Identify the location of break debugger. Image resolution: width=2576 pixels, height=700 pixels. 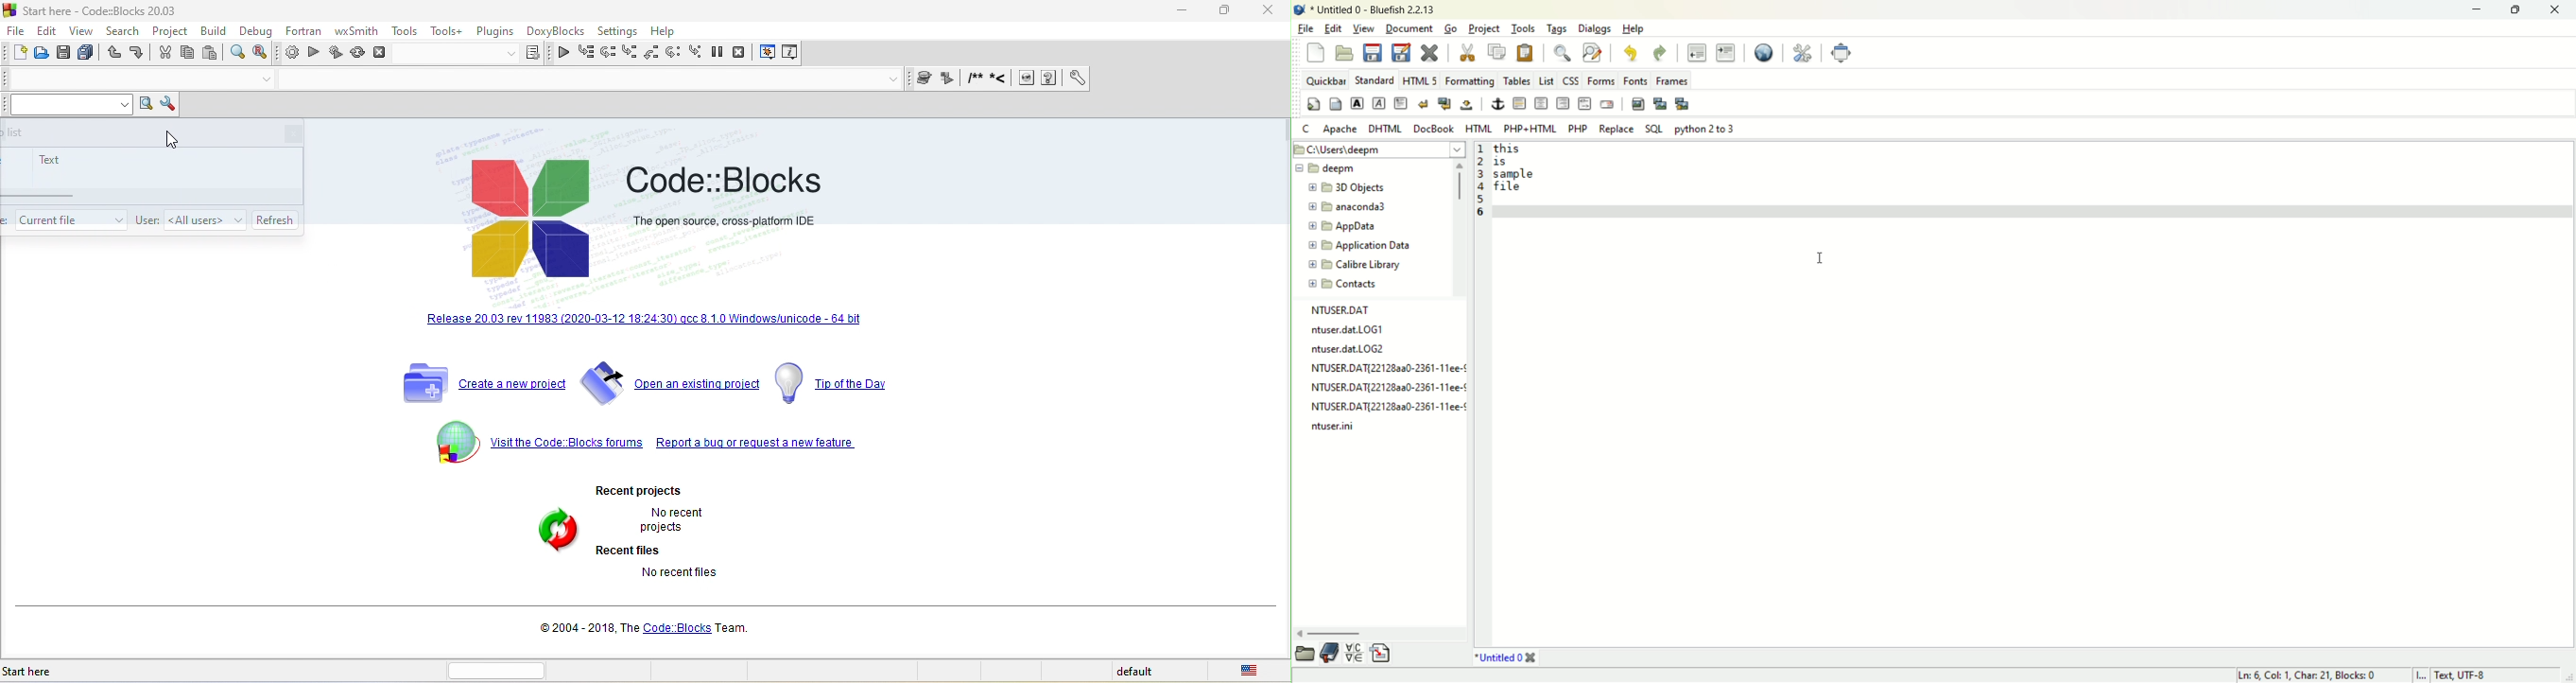
(723, 54).